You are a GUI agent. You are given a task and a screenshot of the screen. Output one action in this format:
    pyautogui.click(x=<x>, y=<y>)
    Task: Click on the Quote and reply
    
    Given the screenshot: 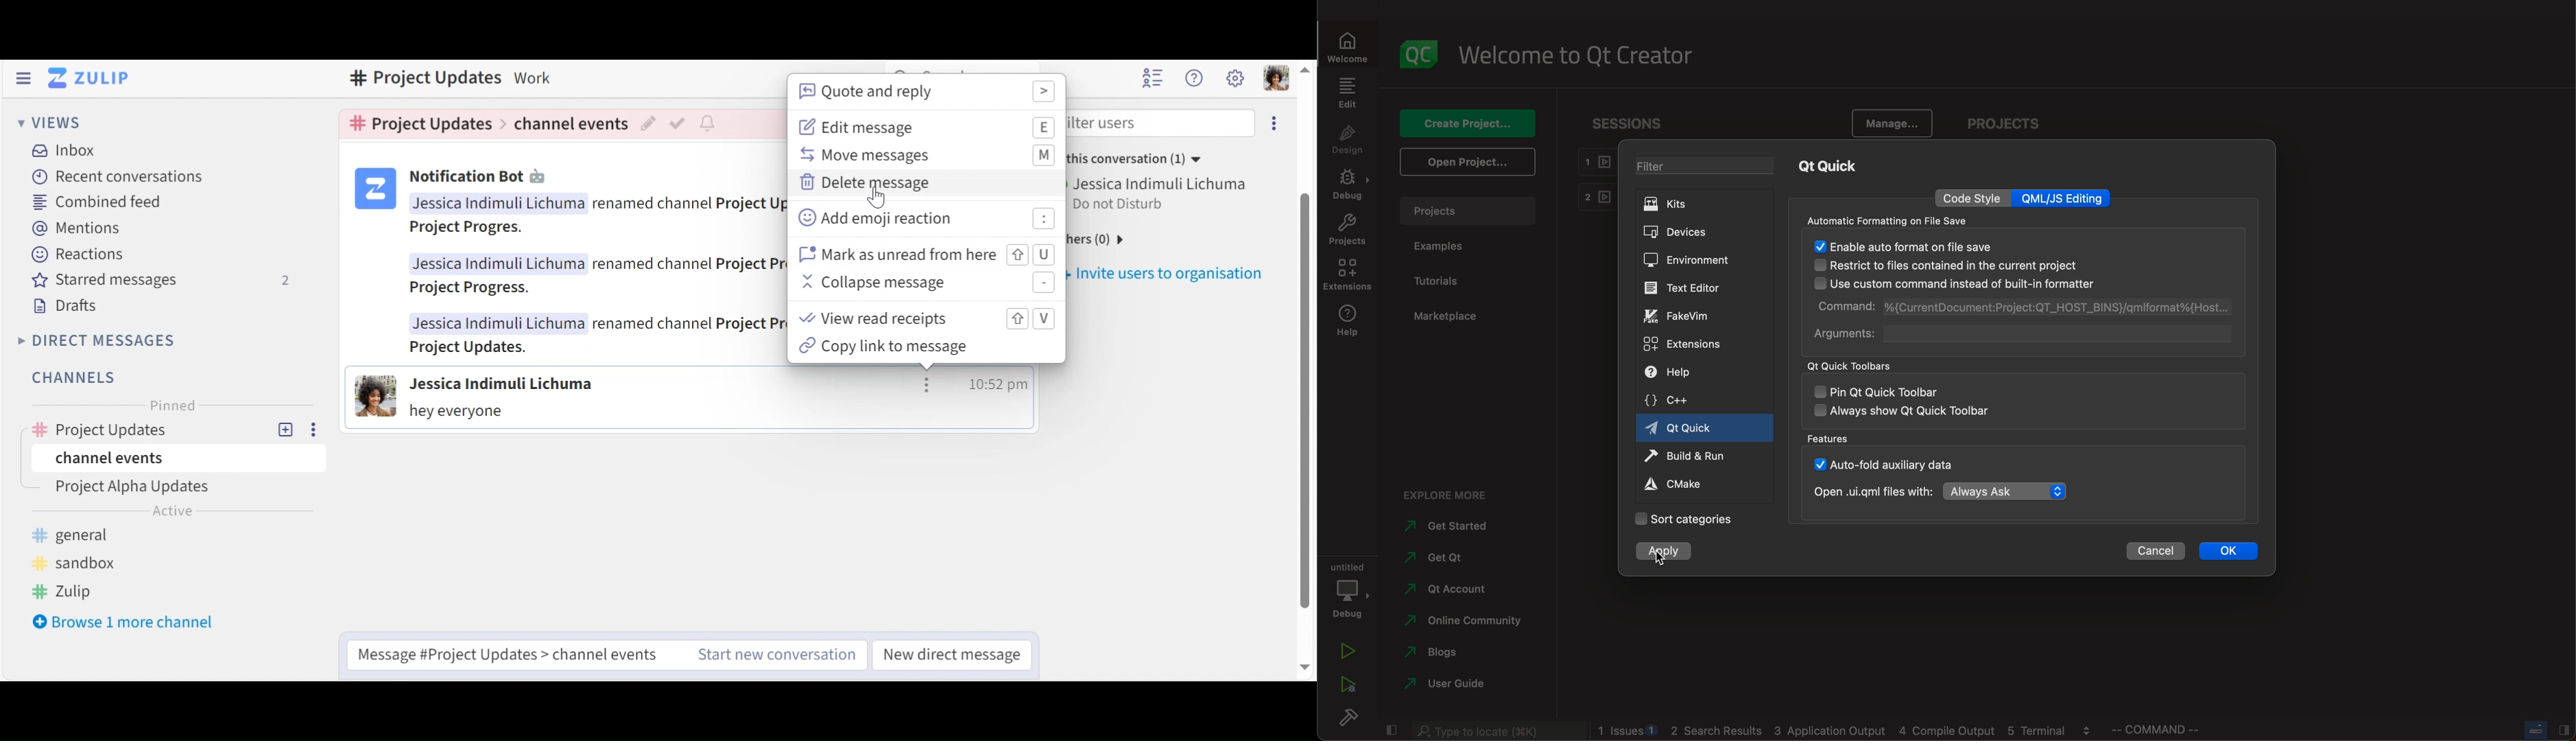 What is the action you would take?
    pyautogui.click(x=924, y=89)
    